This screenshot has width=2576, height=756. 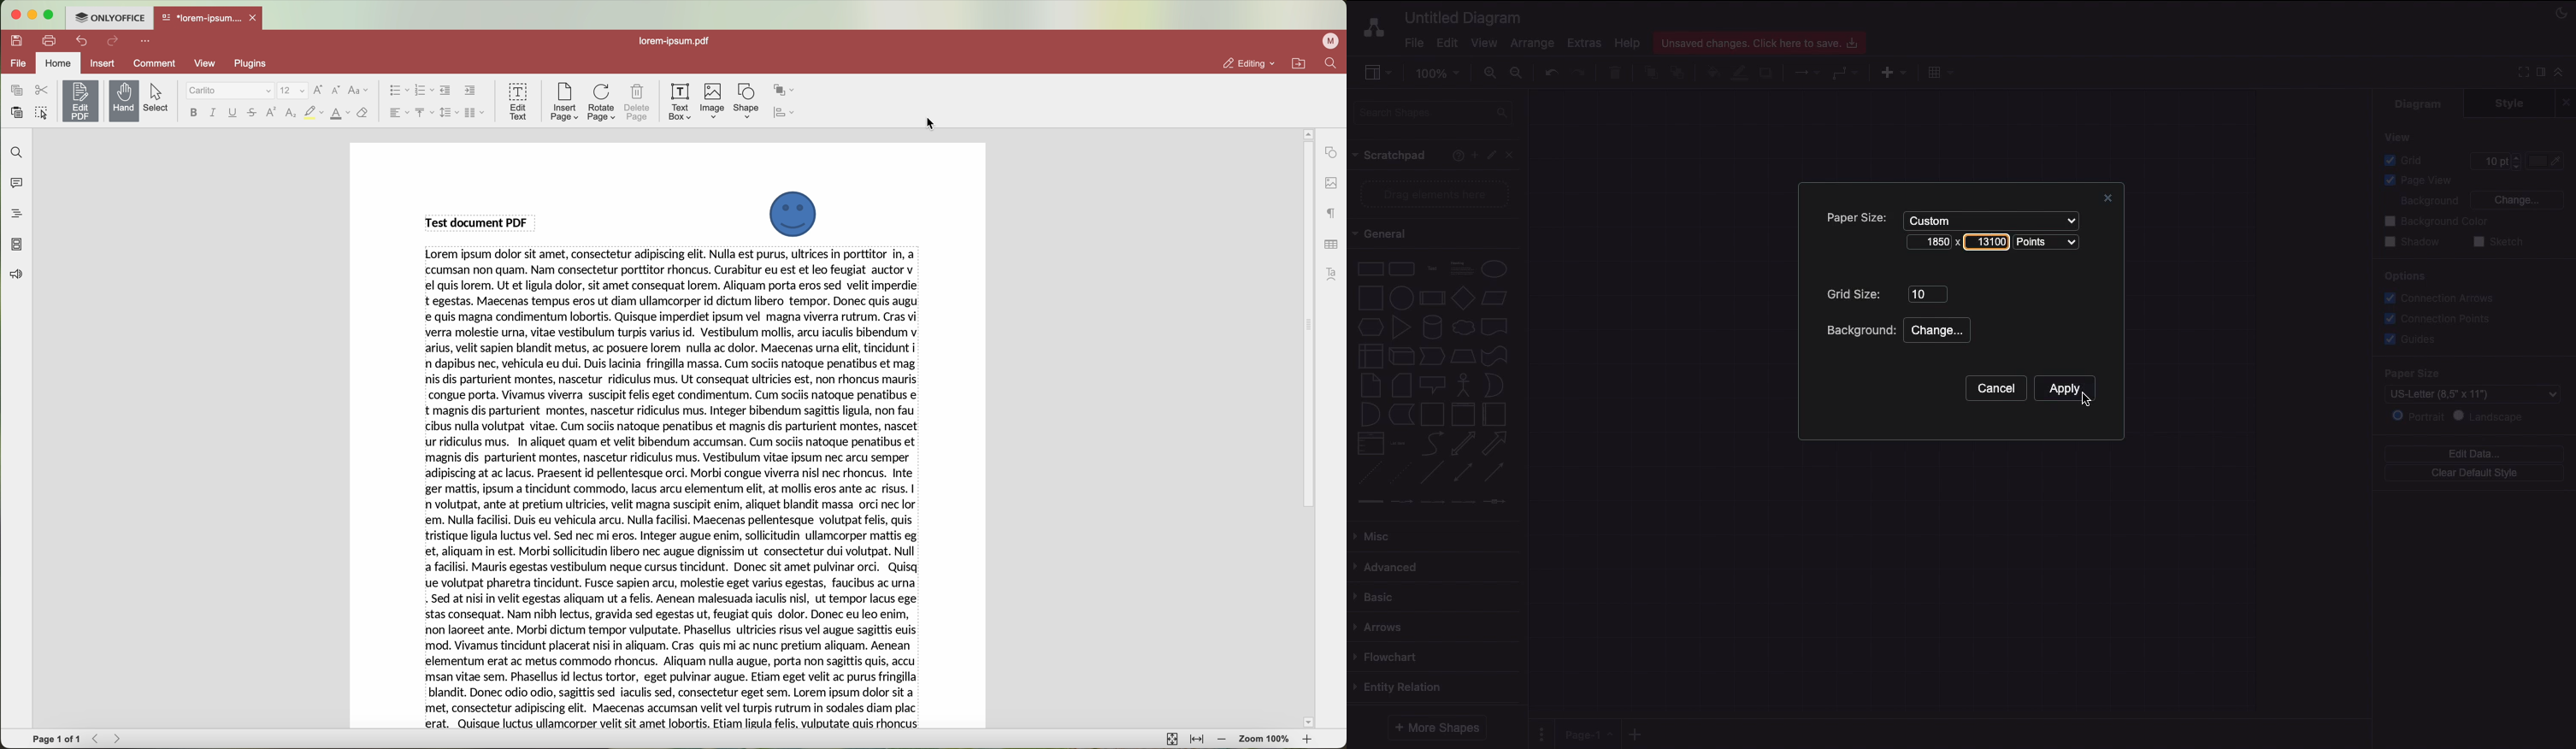 What do you see at coordinates (1369, 268) in the screenshot?
I see `Rectangle` at bounding box center [1369, 268].